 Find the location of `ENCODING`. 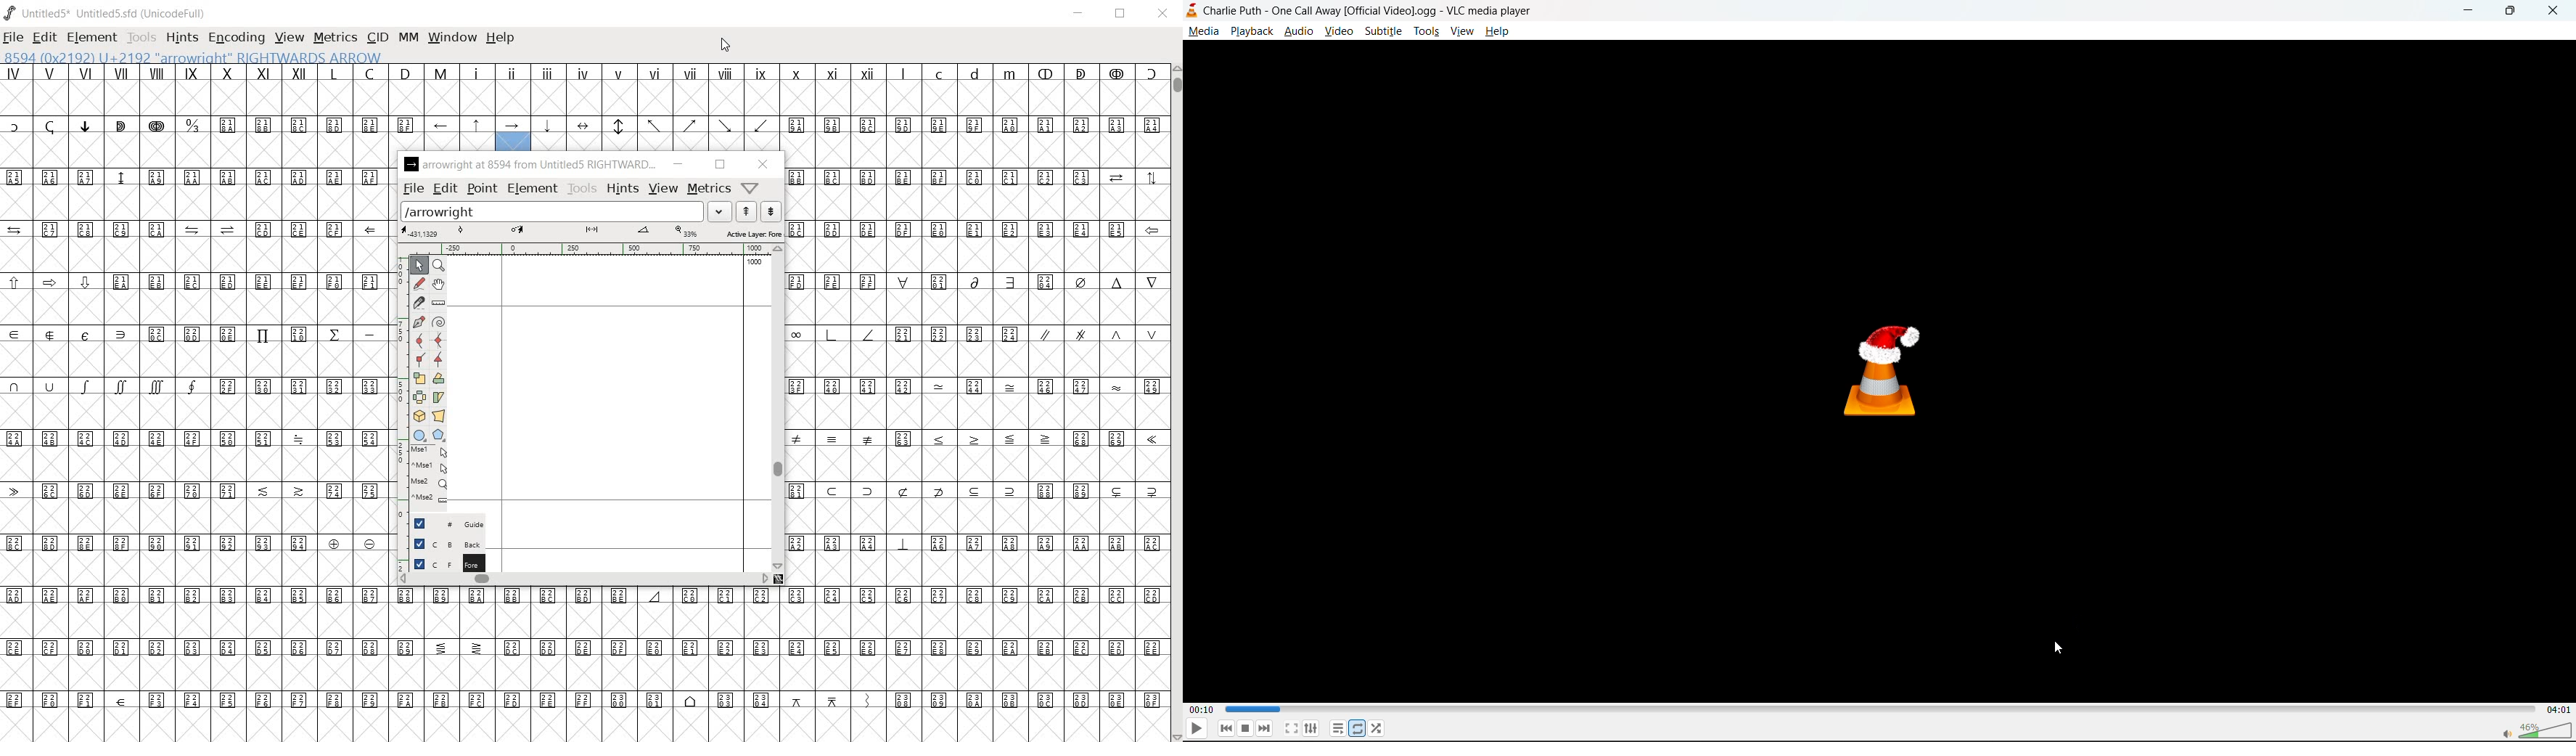

ENCODING is located at coordinates (235, 37).